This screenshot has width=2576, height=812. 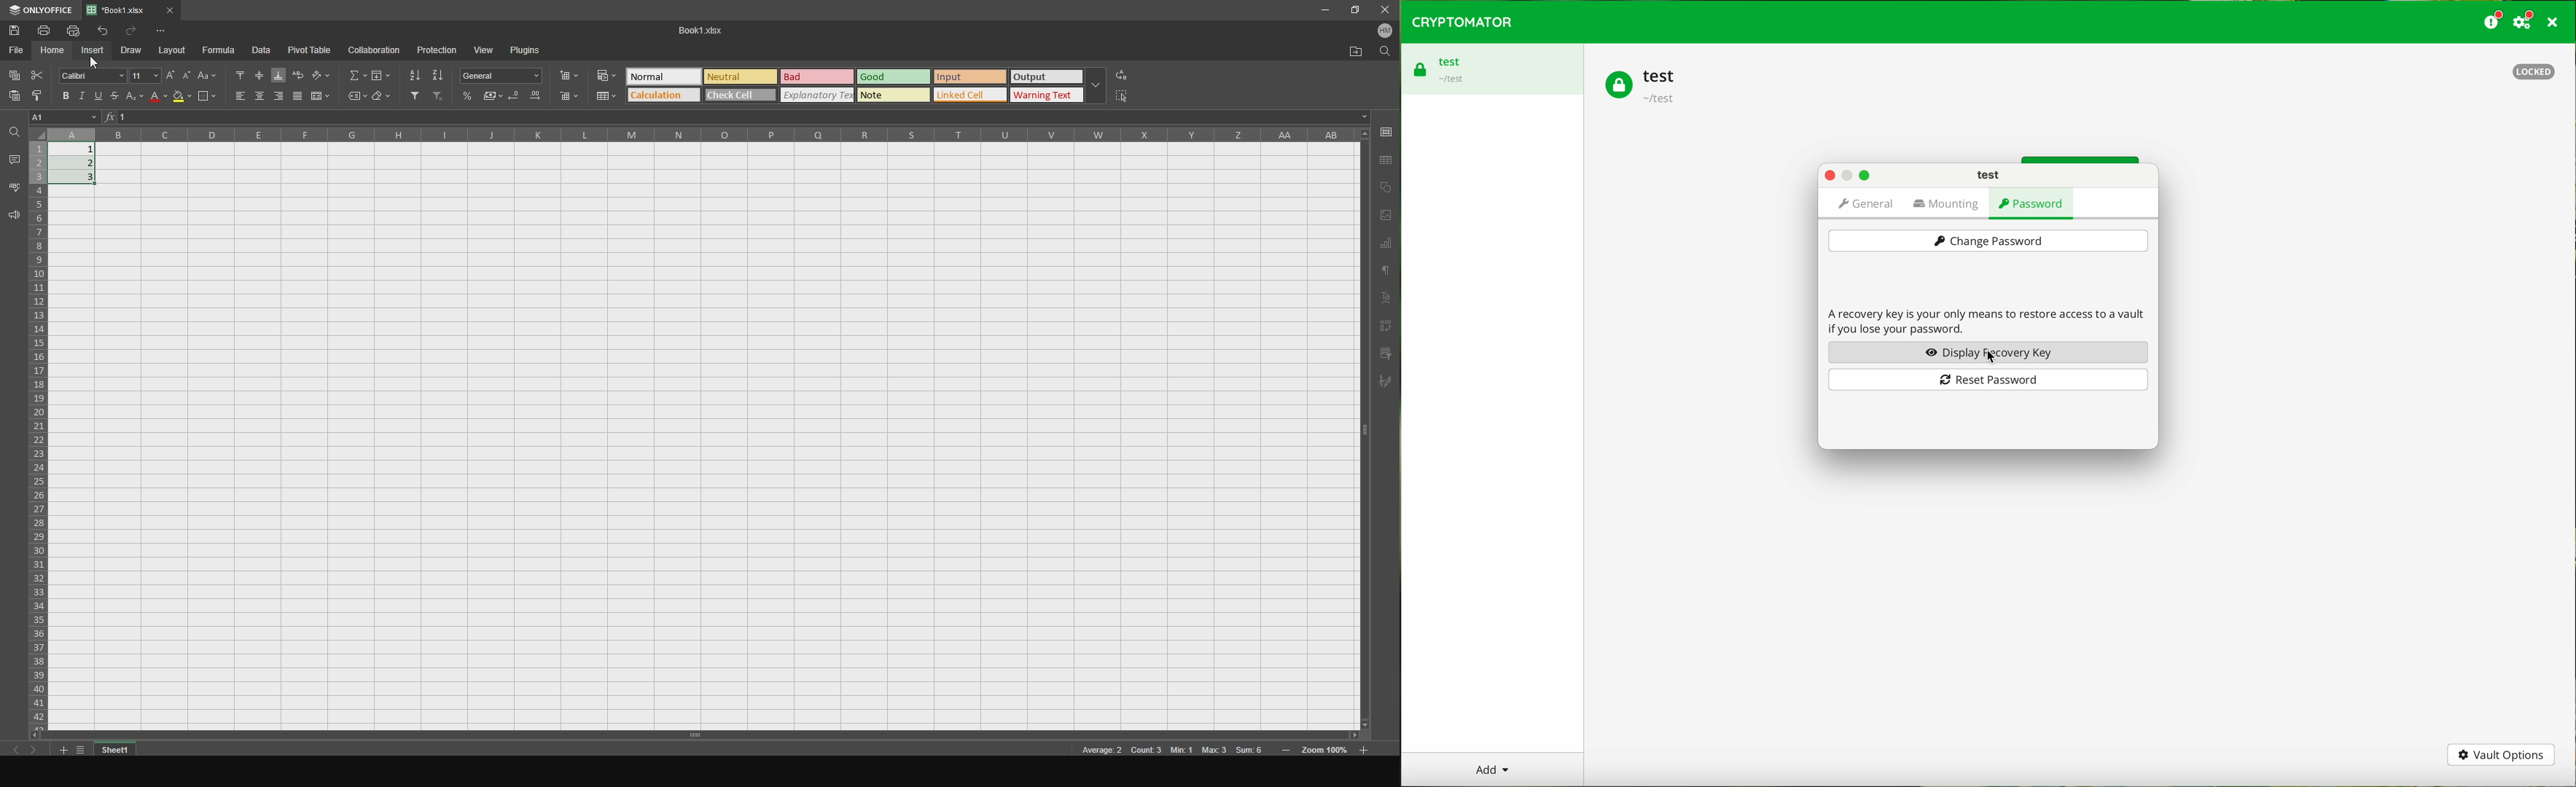 I want to click on underline, so click(x=102, y=97).